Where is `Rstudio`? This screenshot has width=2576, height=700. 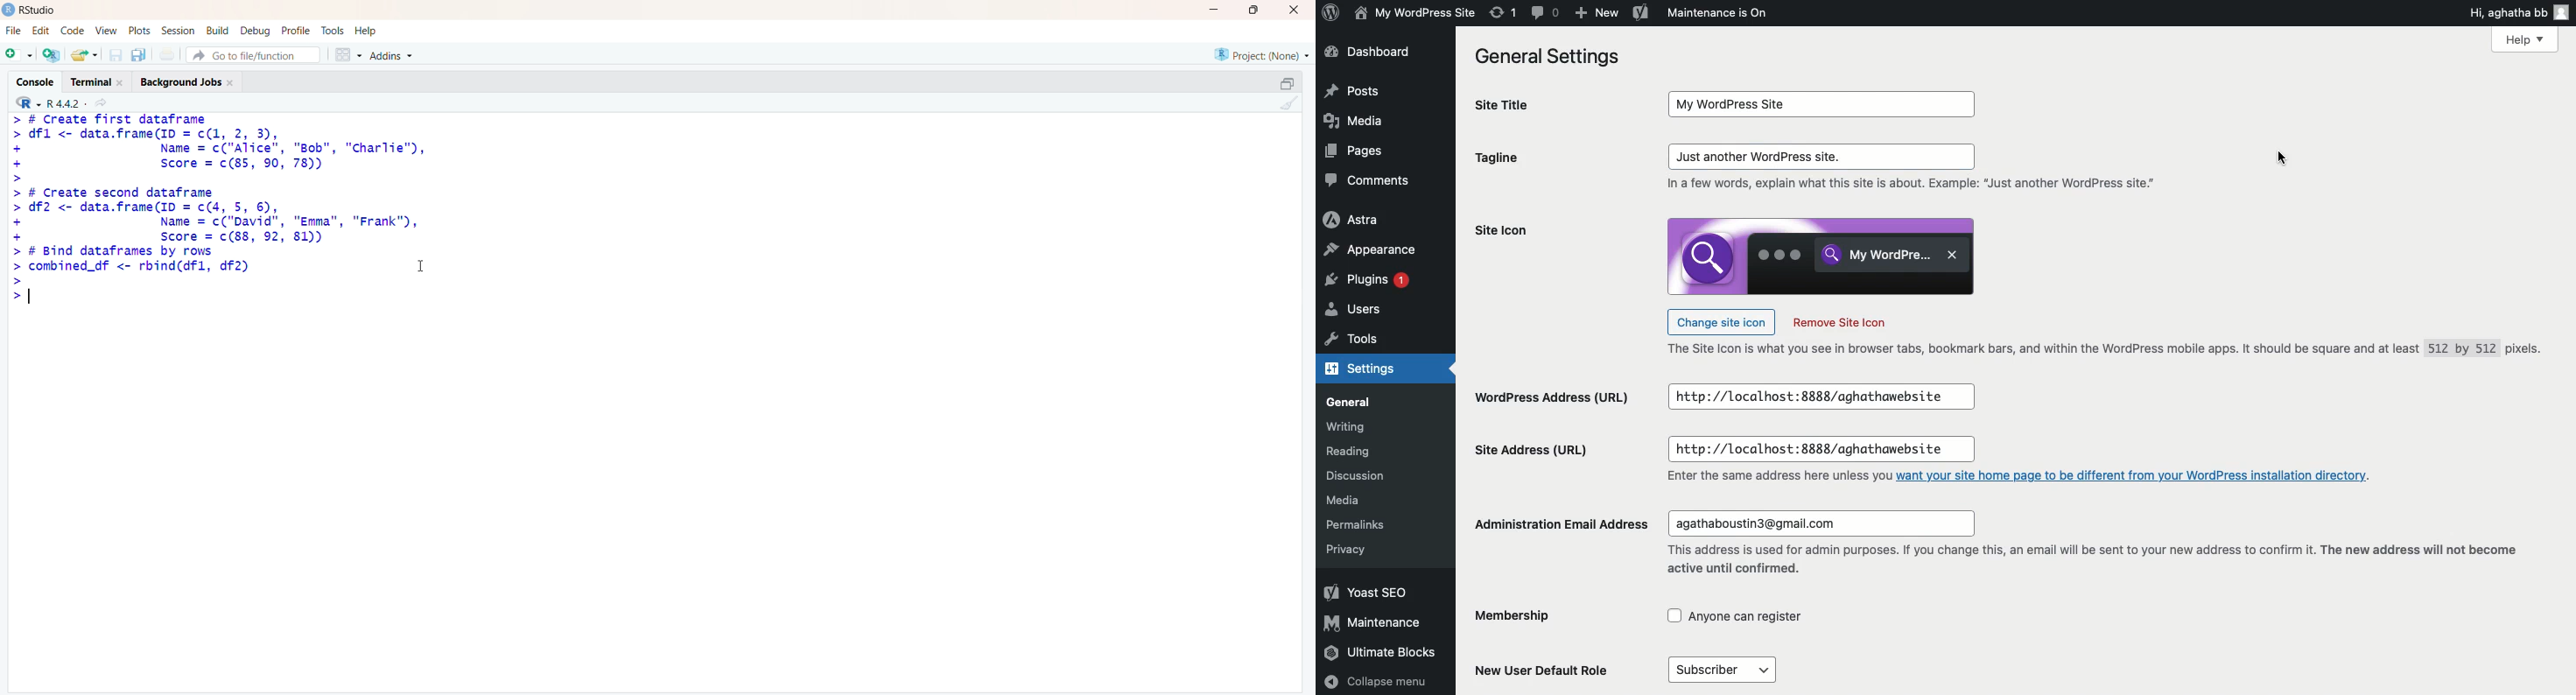
Rstudio is located at coordinates (38, 10).